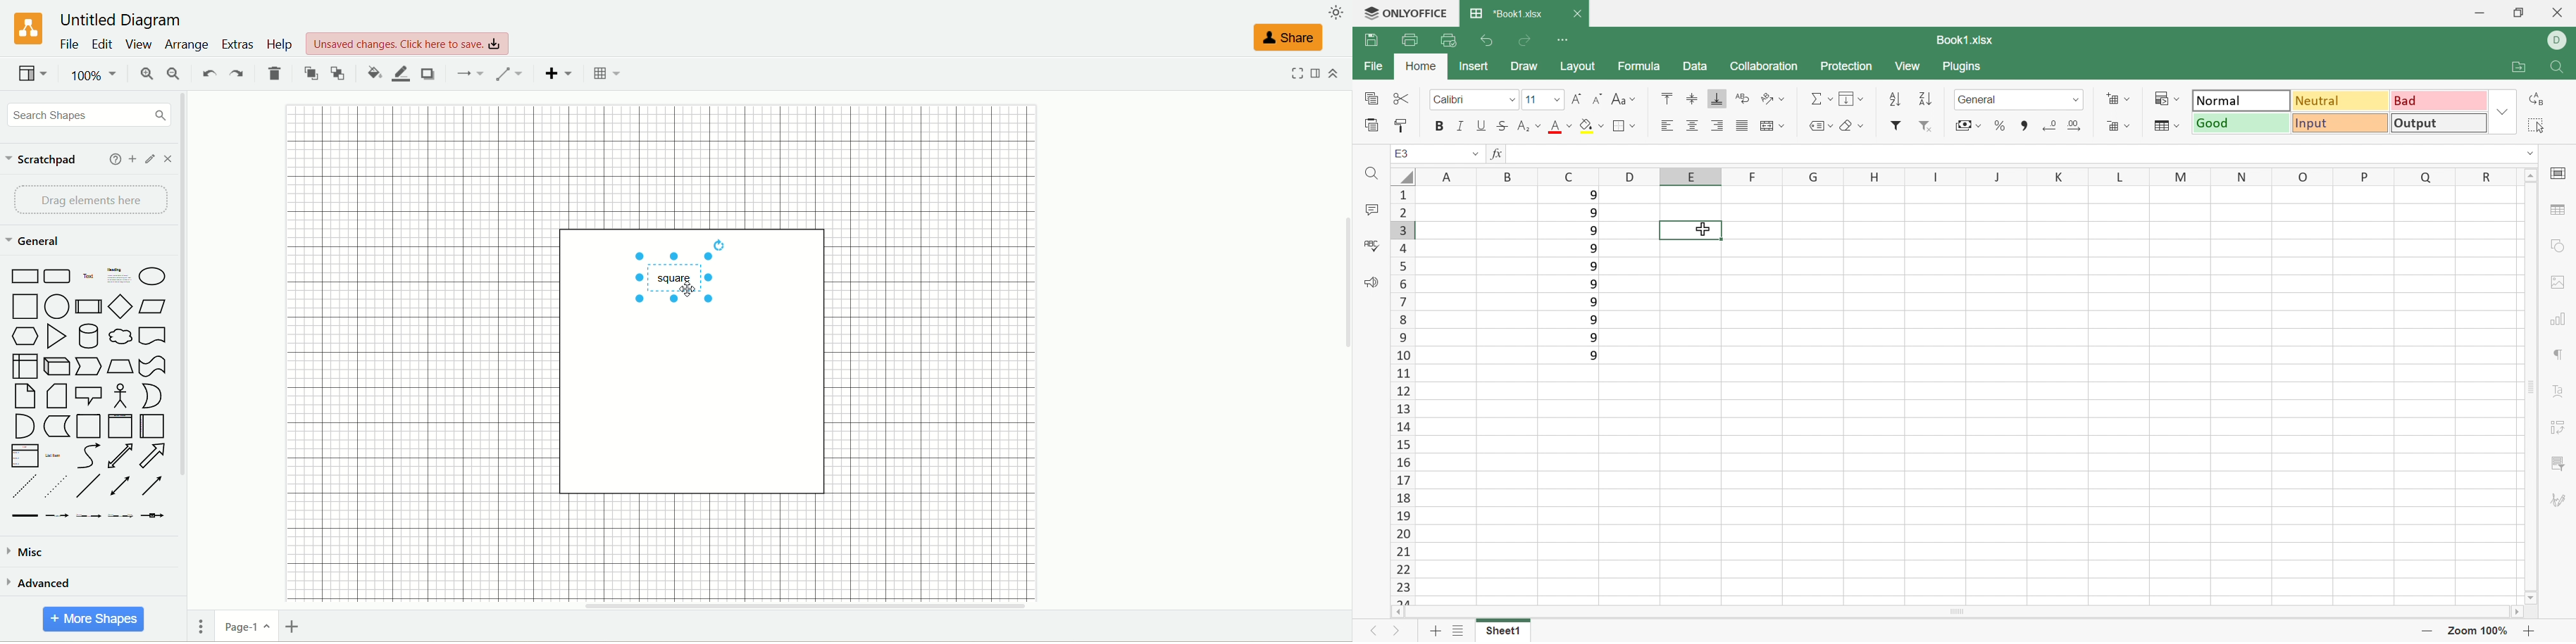  Describe the element at coordinates (48, 581) in the screenshot. I see `advanced` at that location.